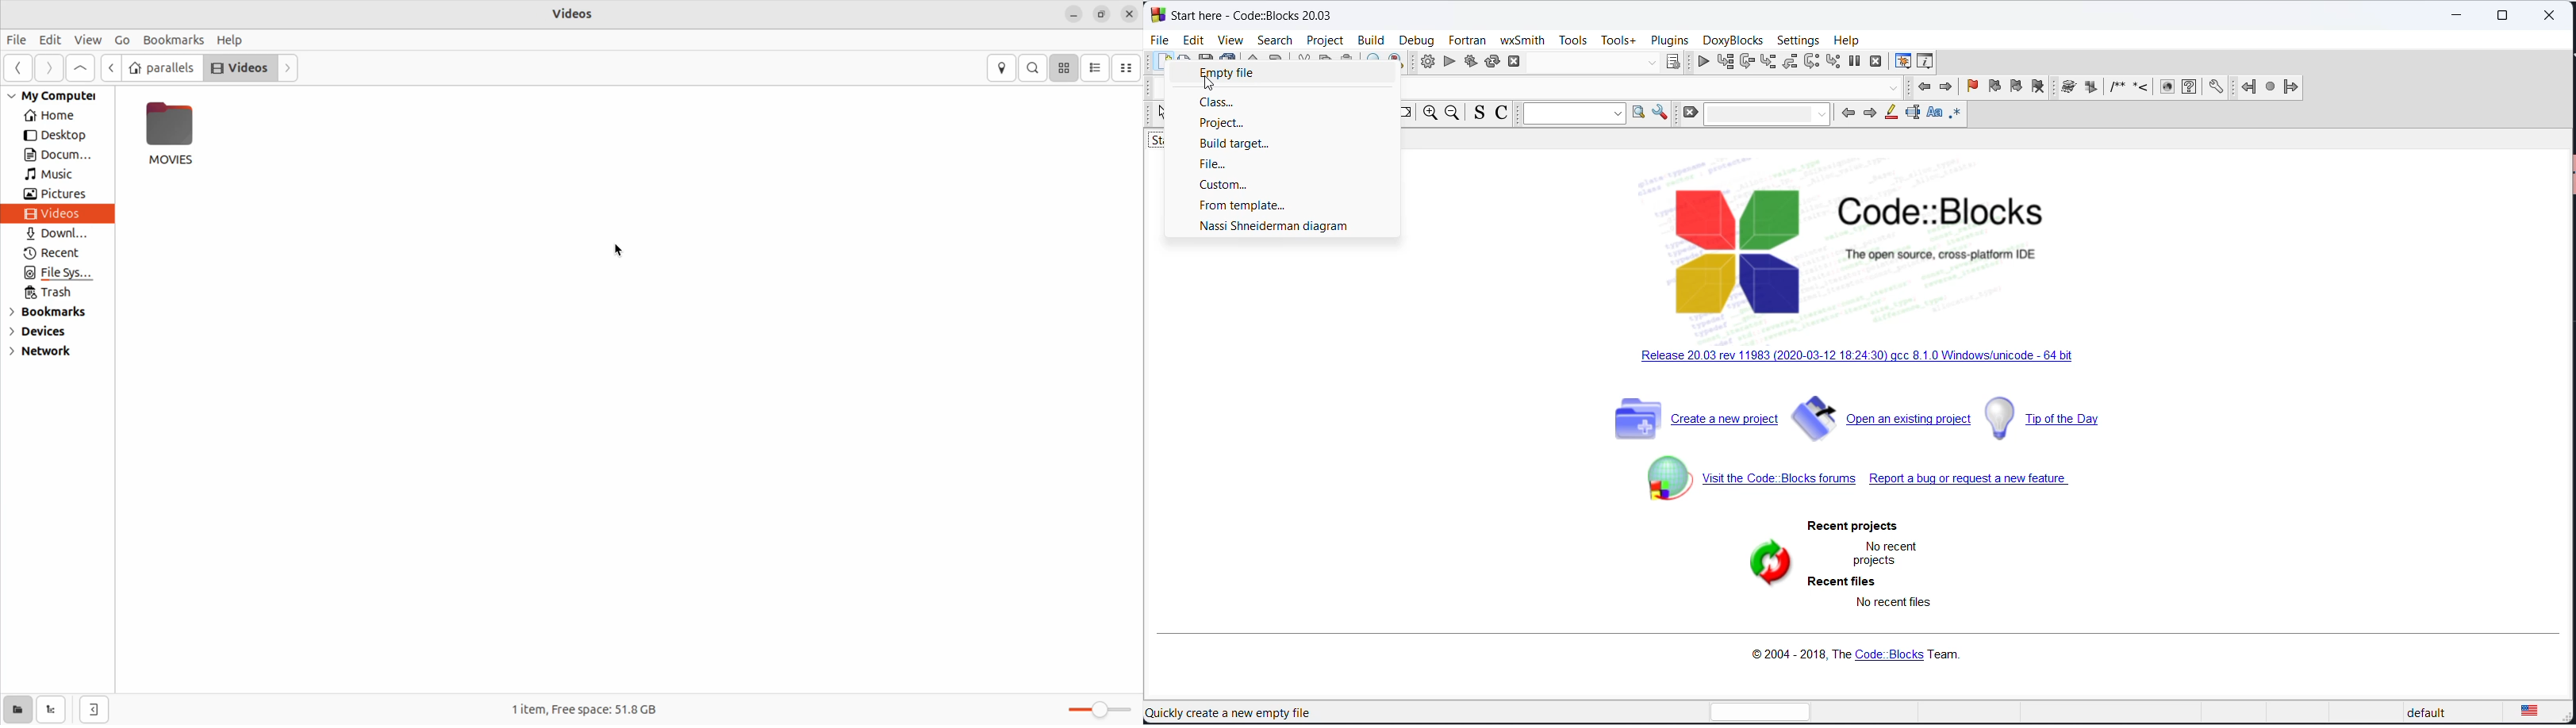  What do you see at coordinates (1649, 62) in the screenshot?
I see `dropdown button` at bounding box center [1649, 62].